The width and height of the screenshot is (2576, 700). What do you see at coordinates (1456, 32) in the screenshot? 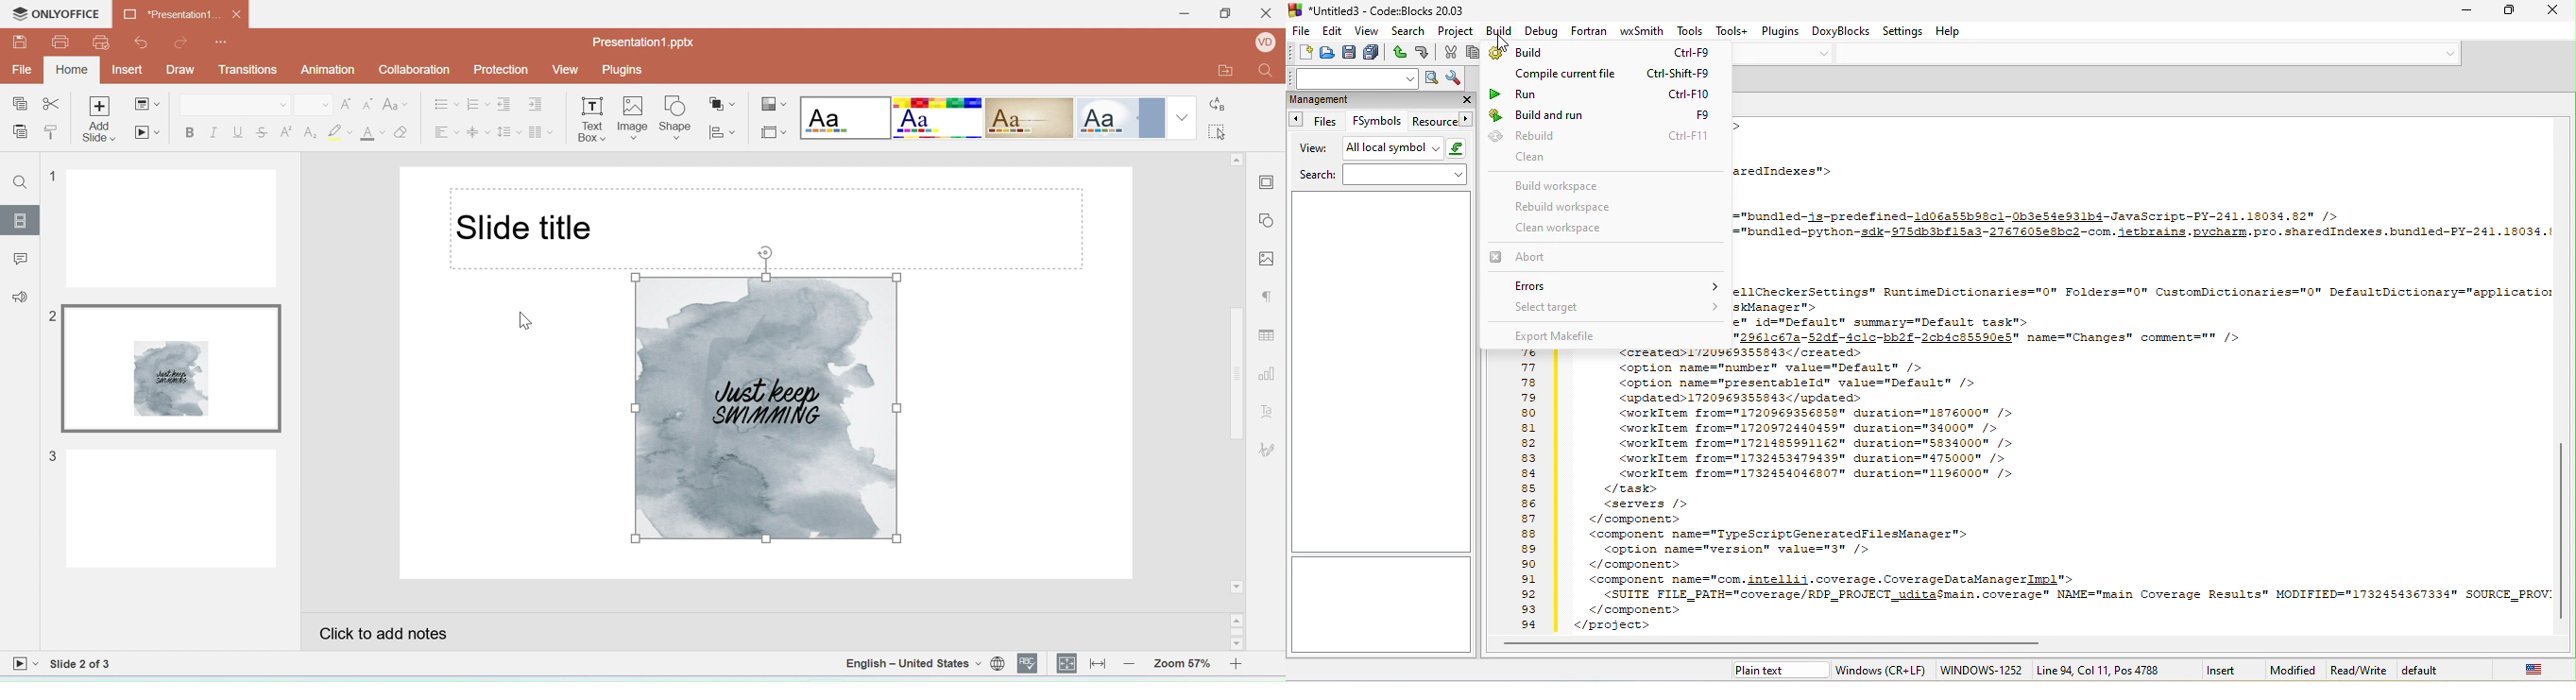
I see `project` at bounding box center [1456, 32].